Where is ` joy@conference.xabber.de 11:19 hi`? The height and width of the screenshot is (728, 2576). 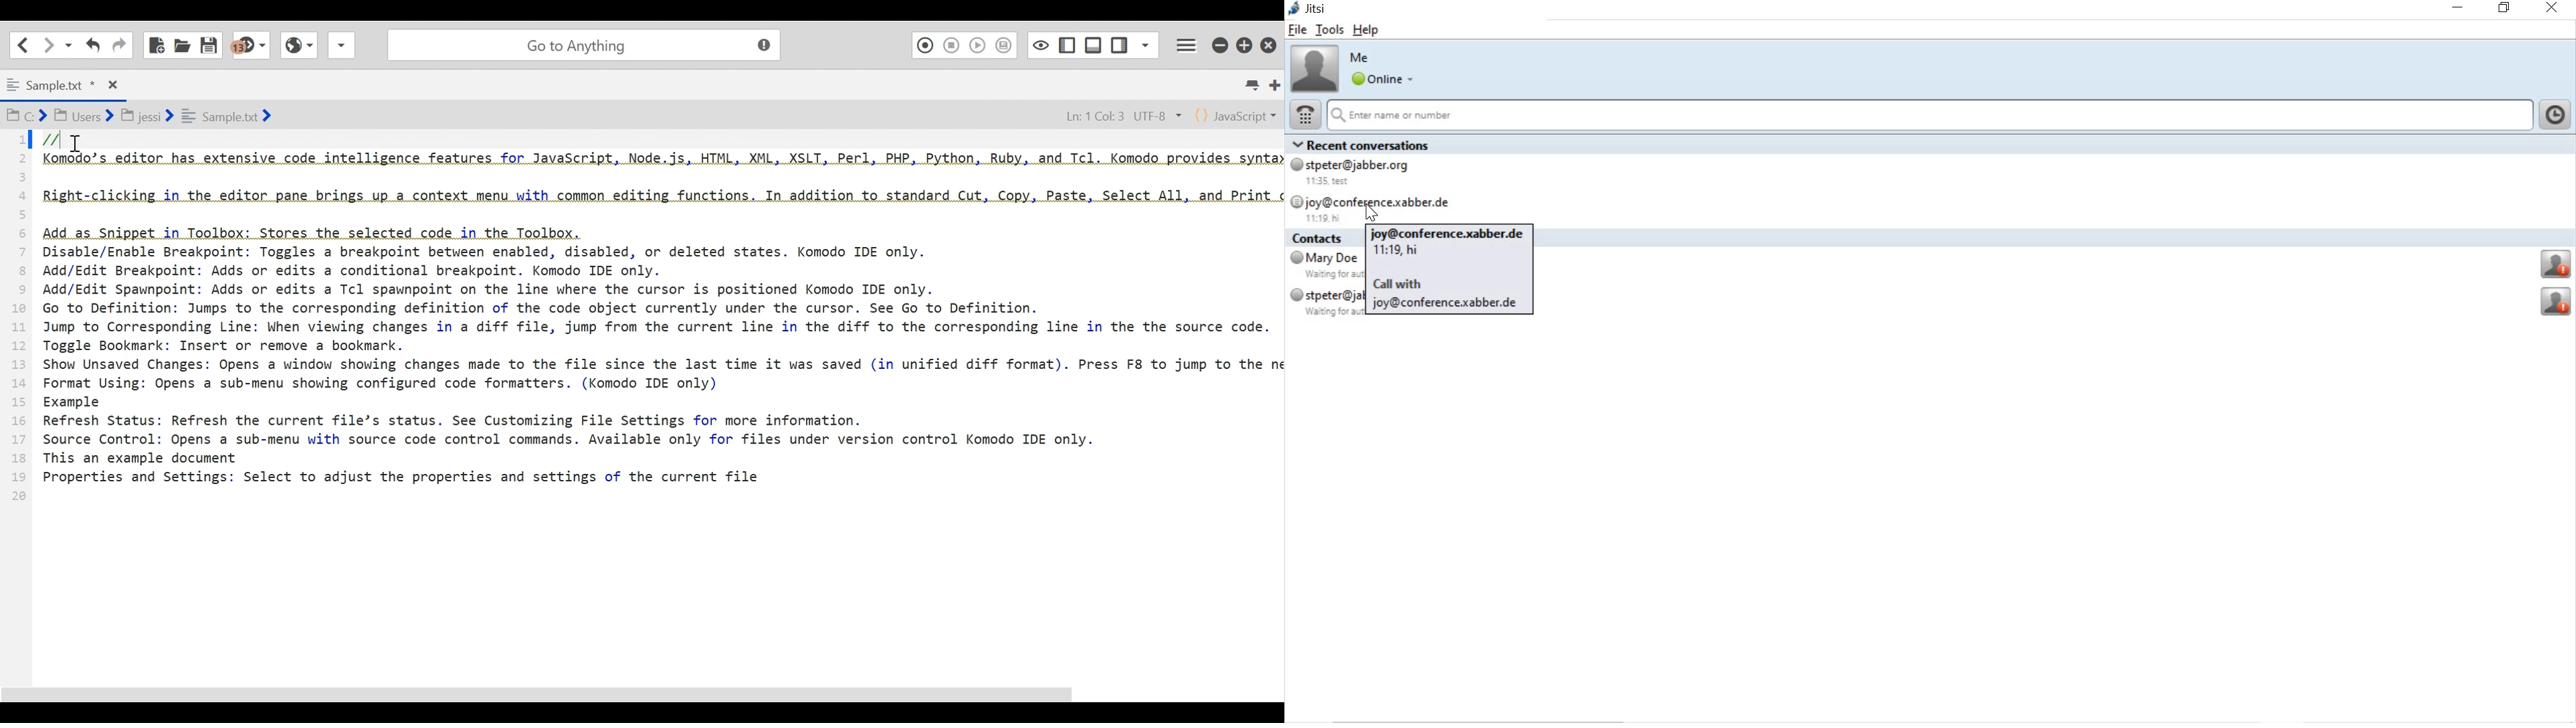  joy@conference.xabber.de 11:19 hi is located at coordinates (1374, 209).